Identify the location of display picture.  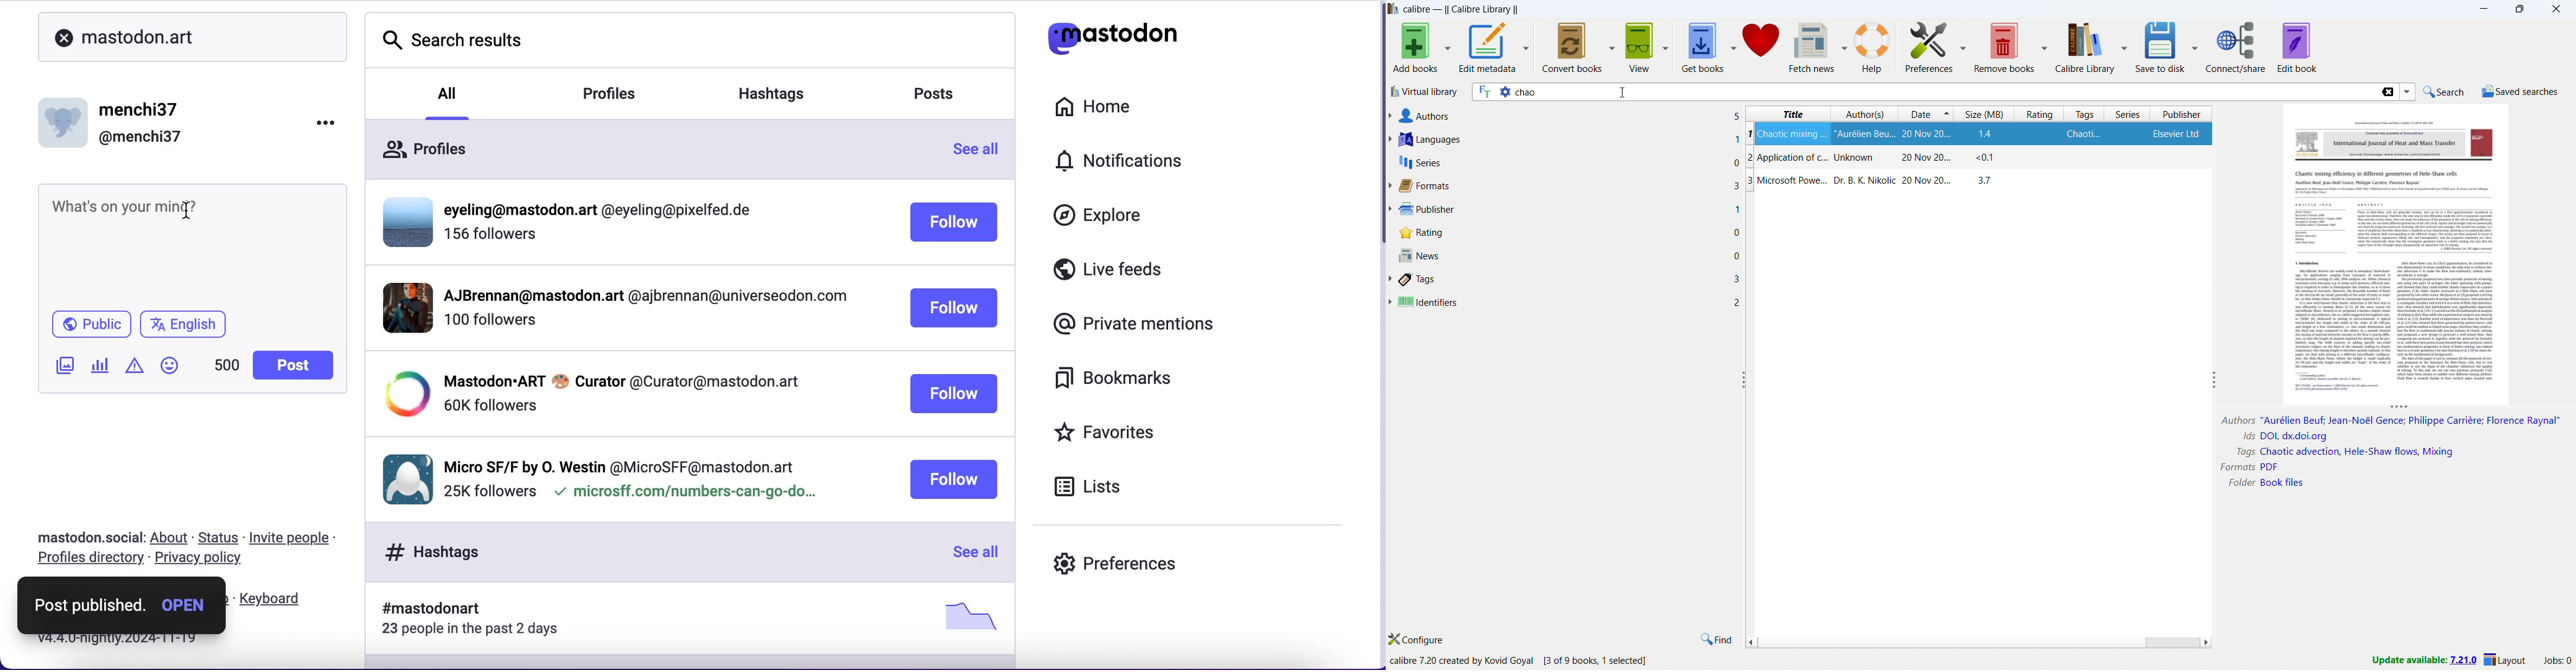
(404, 220).